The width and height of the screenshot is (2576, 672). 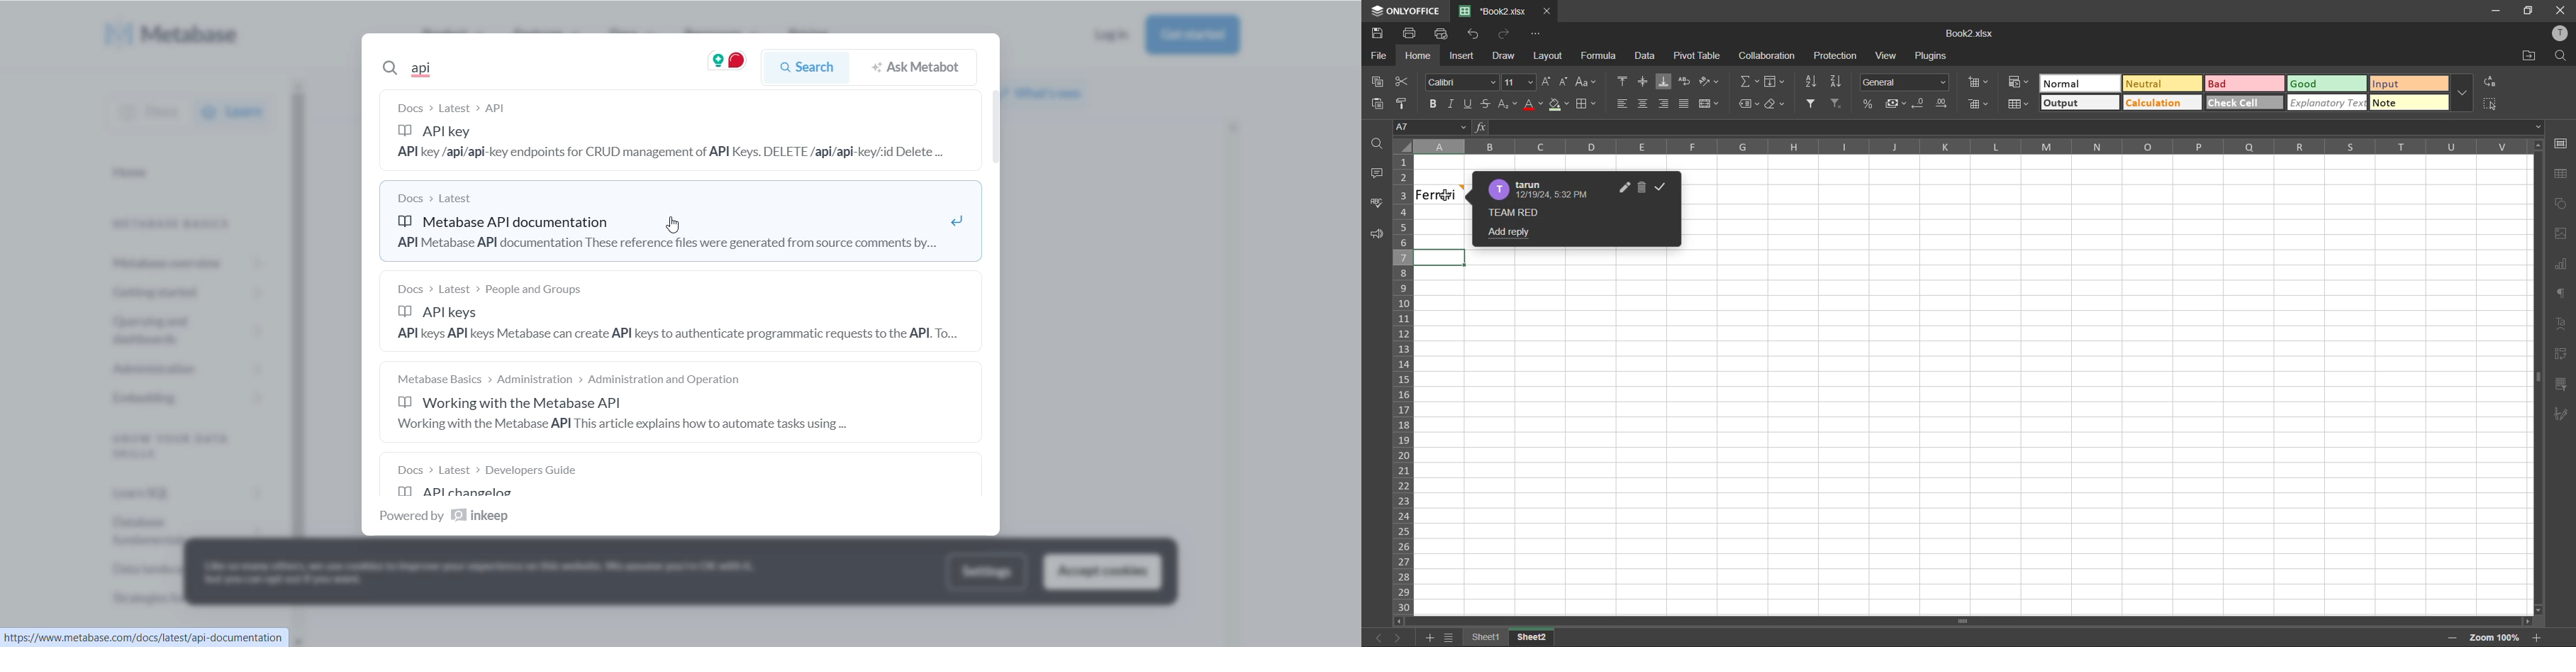 What do you see at coordinates (1399, 636) in the screenshot?
I see `next` at bounding box center [1399, 636].